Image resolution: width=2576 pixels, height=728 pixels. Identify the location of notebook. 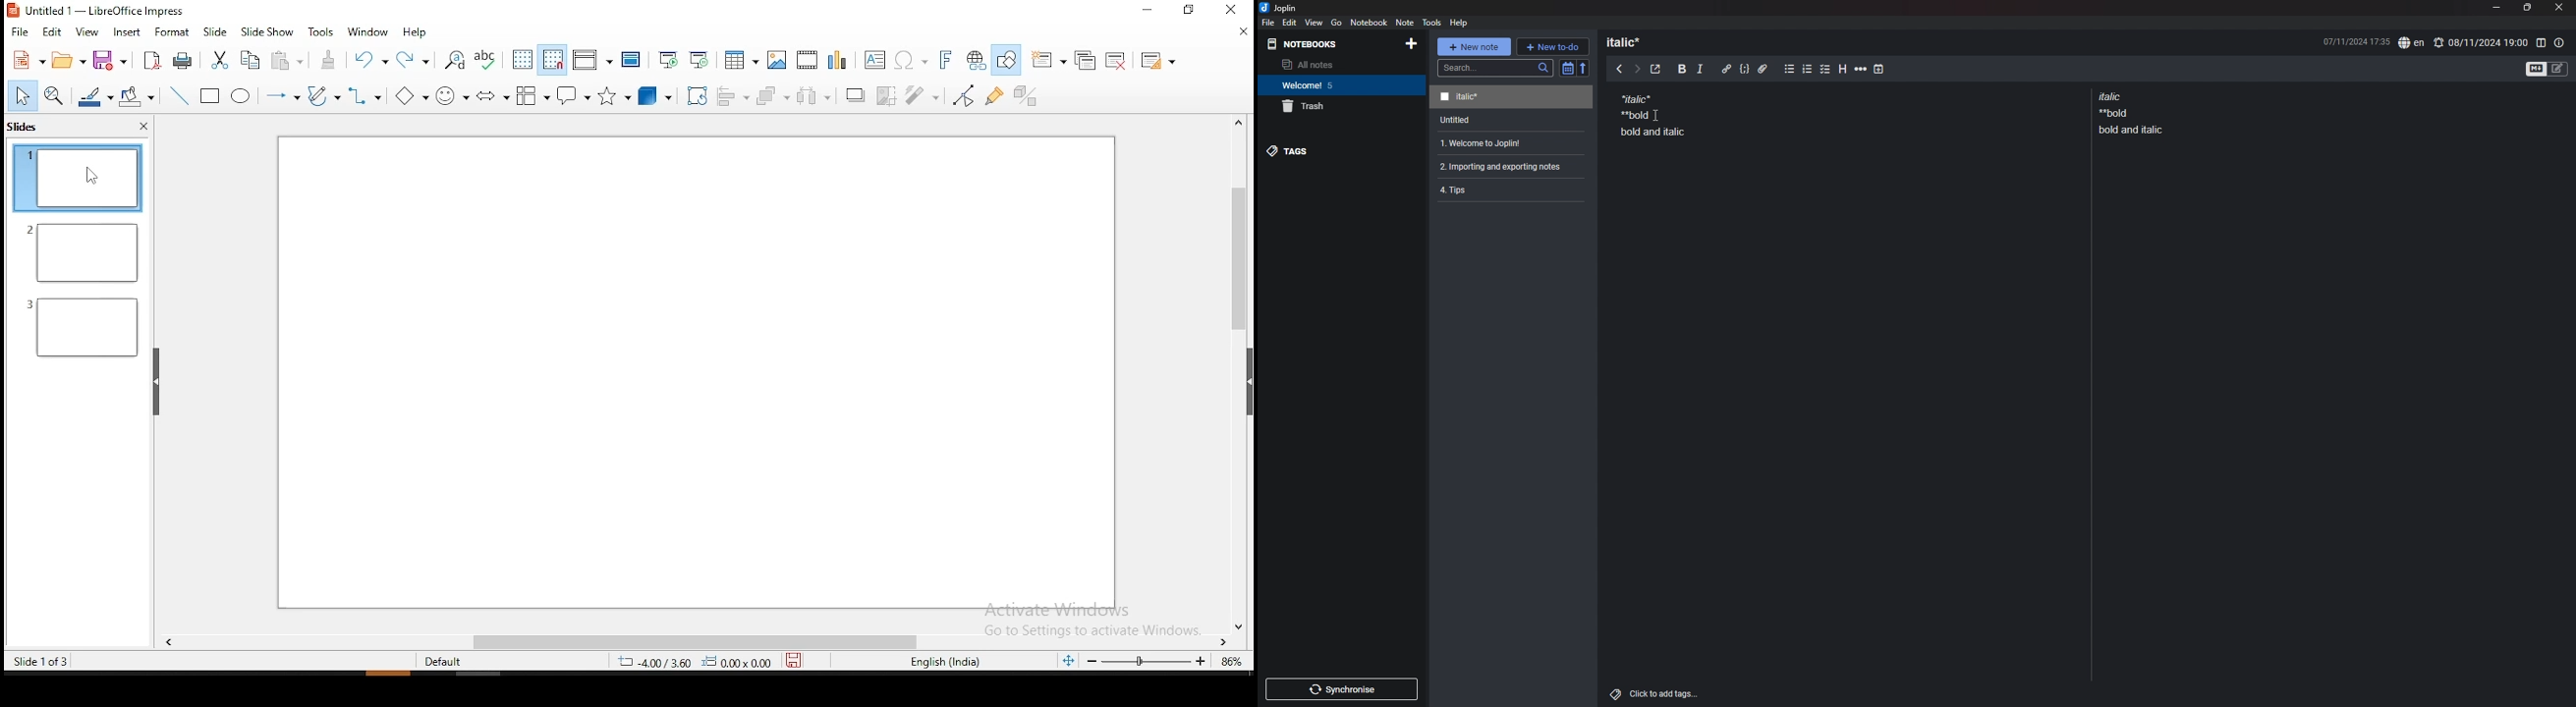
(1369, 22).